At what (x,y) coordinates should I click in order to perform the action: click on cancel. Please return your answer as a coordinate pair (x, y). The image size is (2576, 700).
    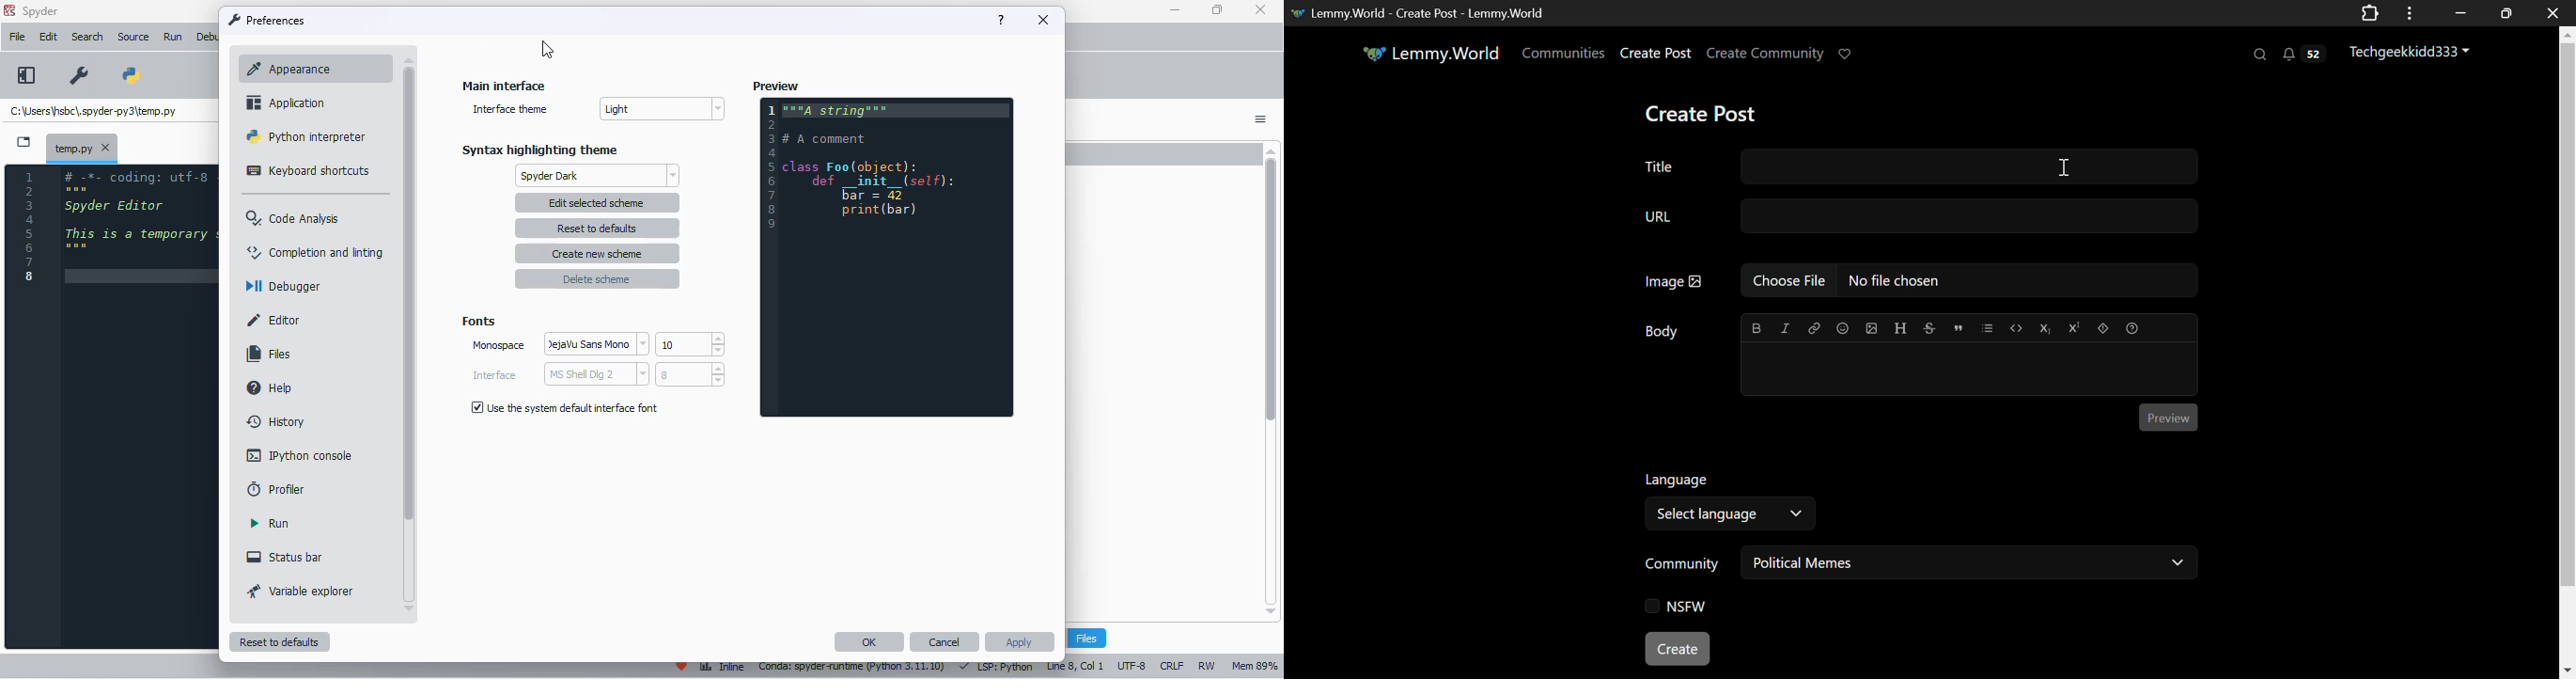
    Looking at the image, I should click on (945, 642).